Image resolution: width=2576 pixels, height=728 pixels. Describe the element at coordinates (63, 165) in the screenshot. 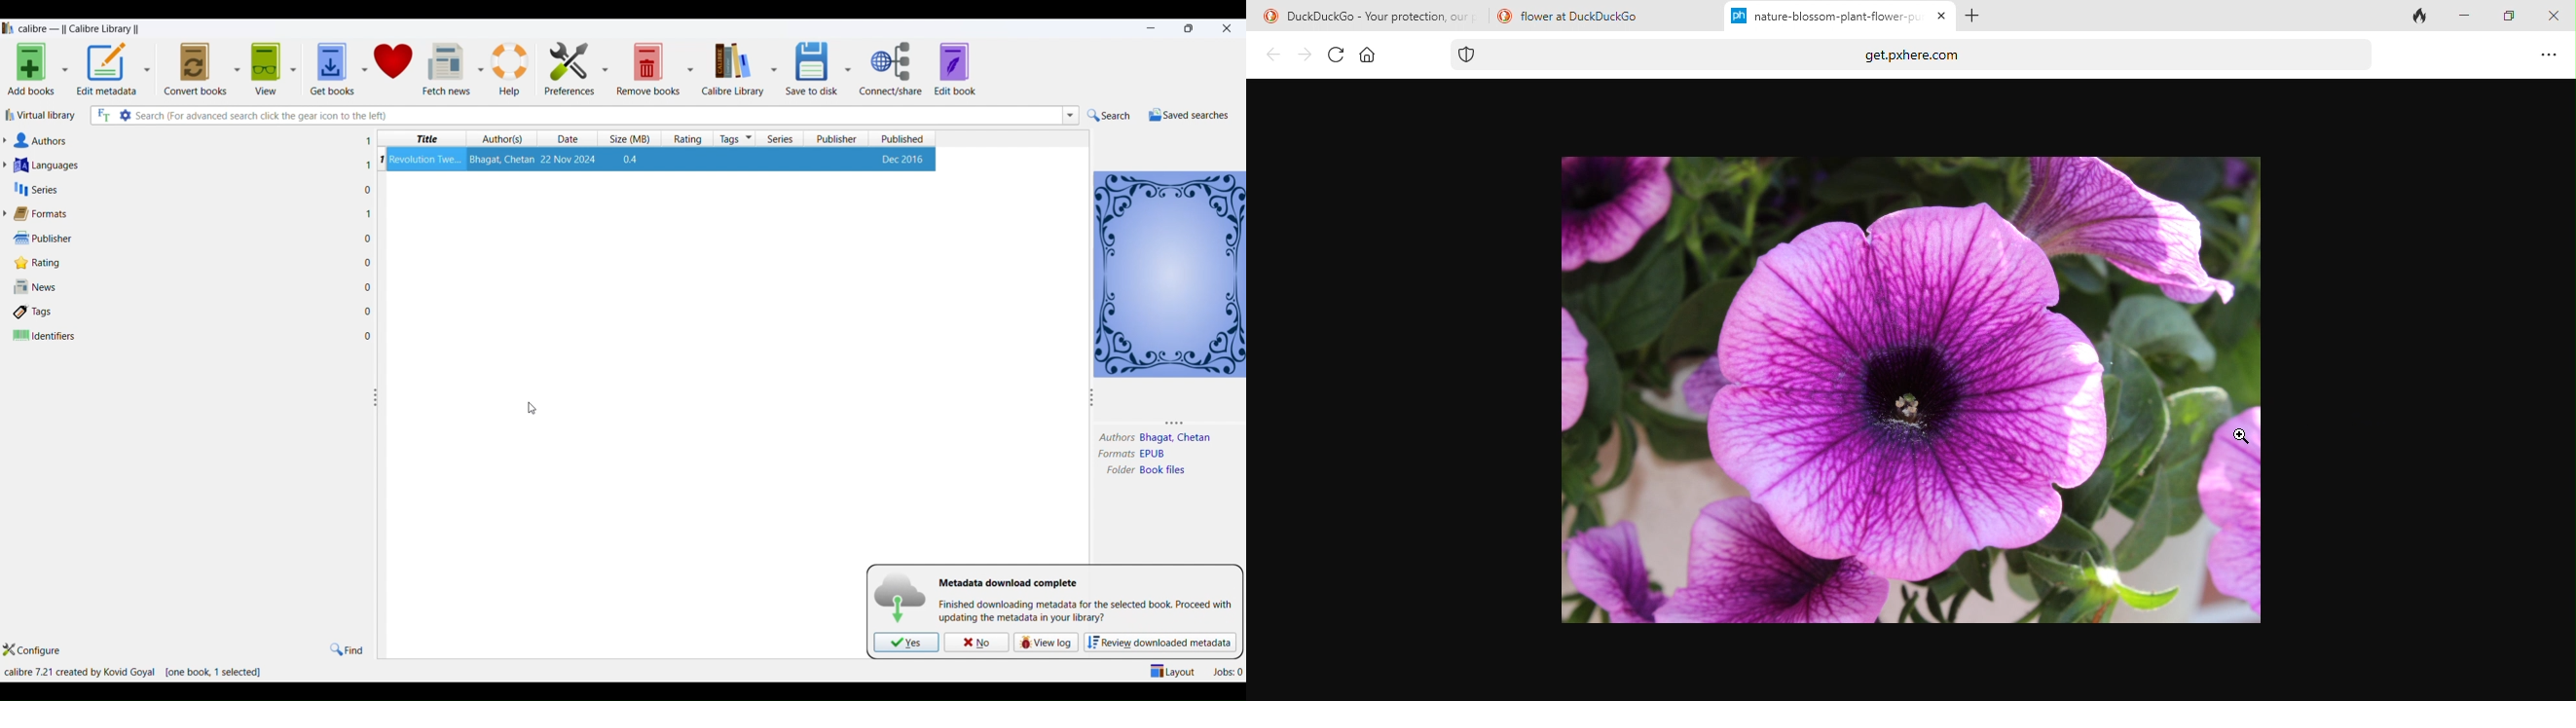

I see `languages and number of languages` at that location.